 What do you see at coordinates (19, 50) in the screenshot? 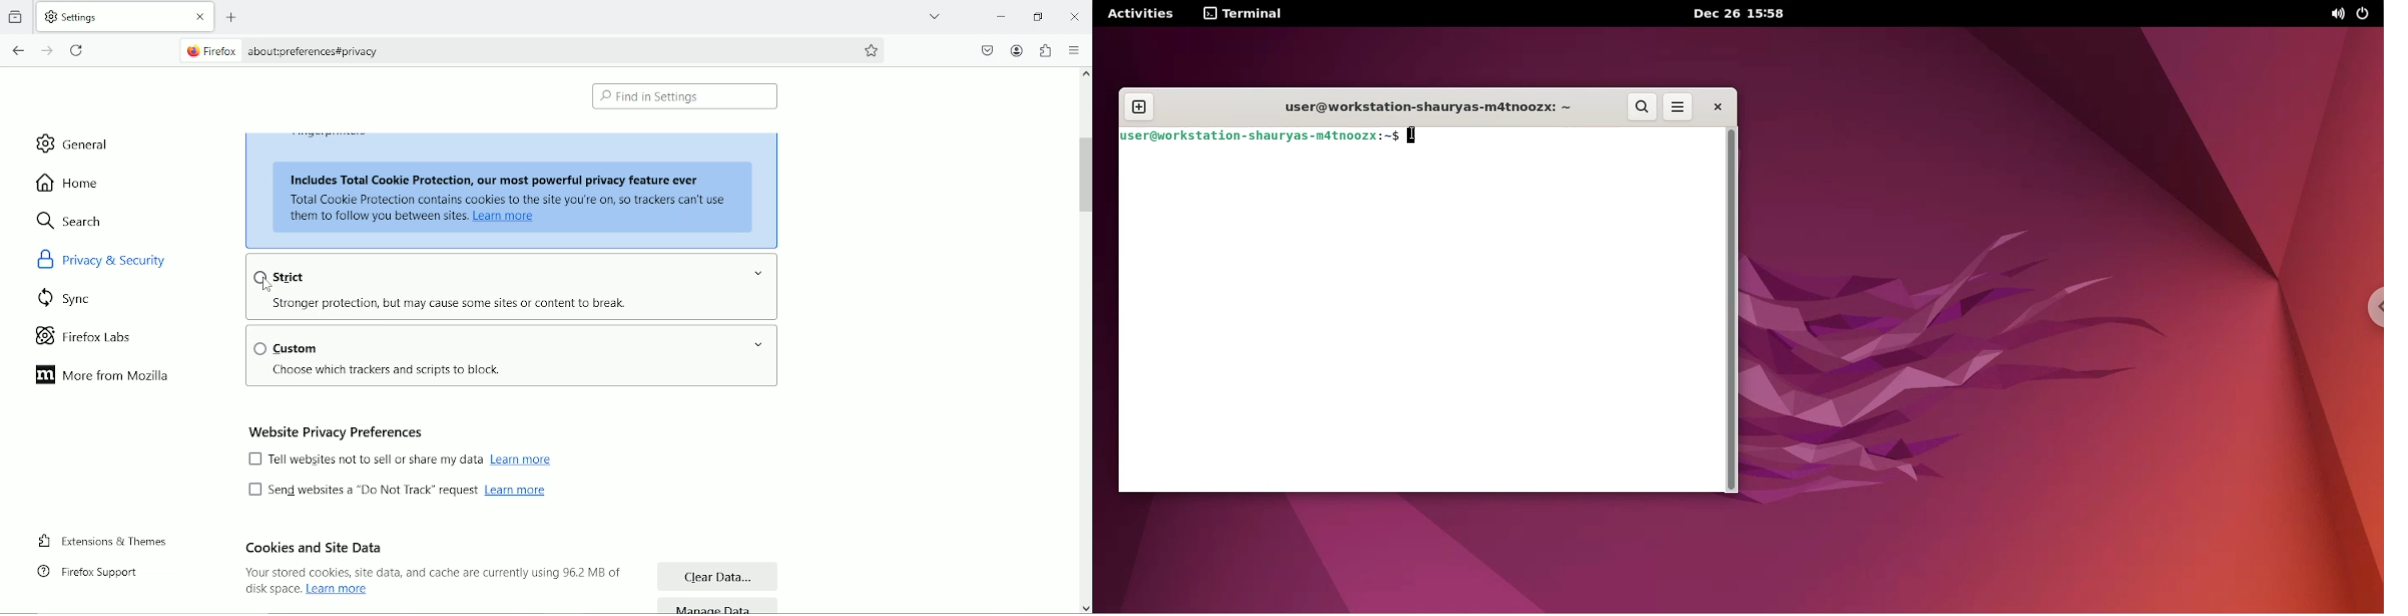
I see `go back` at bounding box center [19, 50].